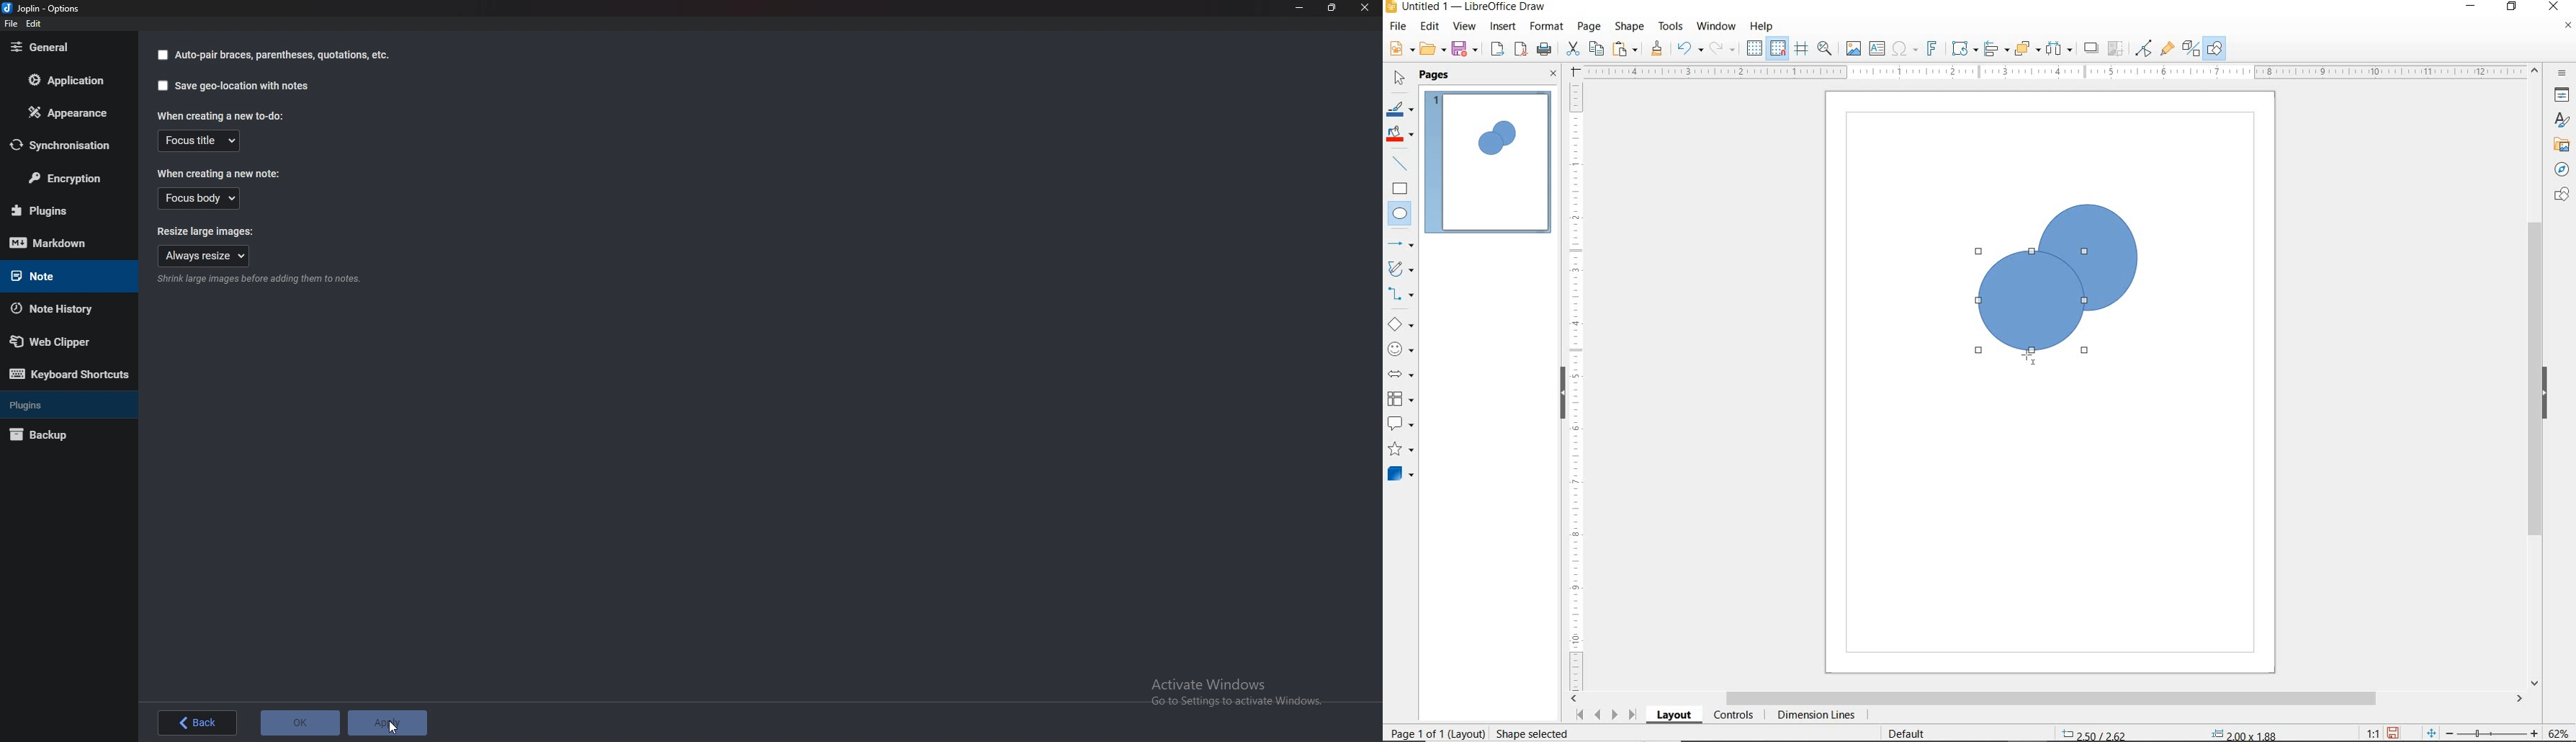 The image size is (2576, 756). Describe the element at coordinates (199, 141) in the screenshot. I see `Focus title` at that location.